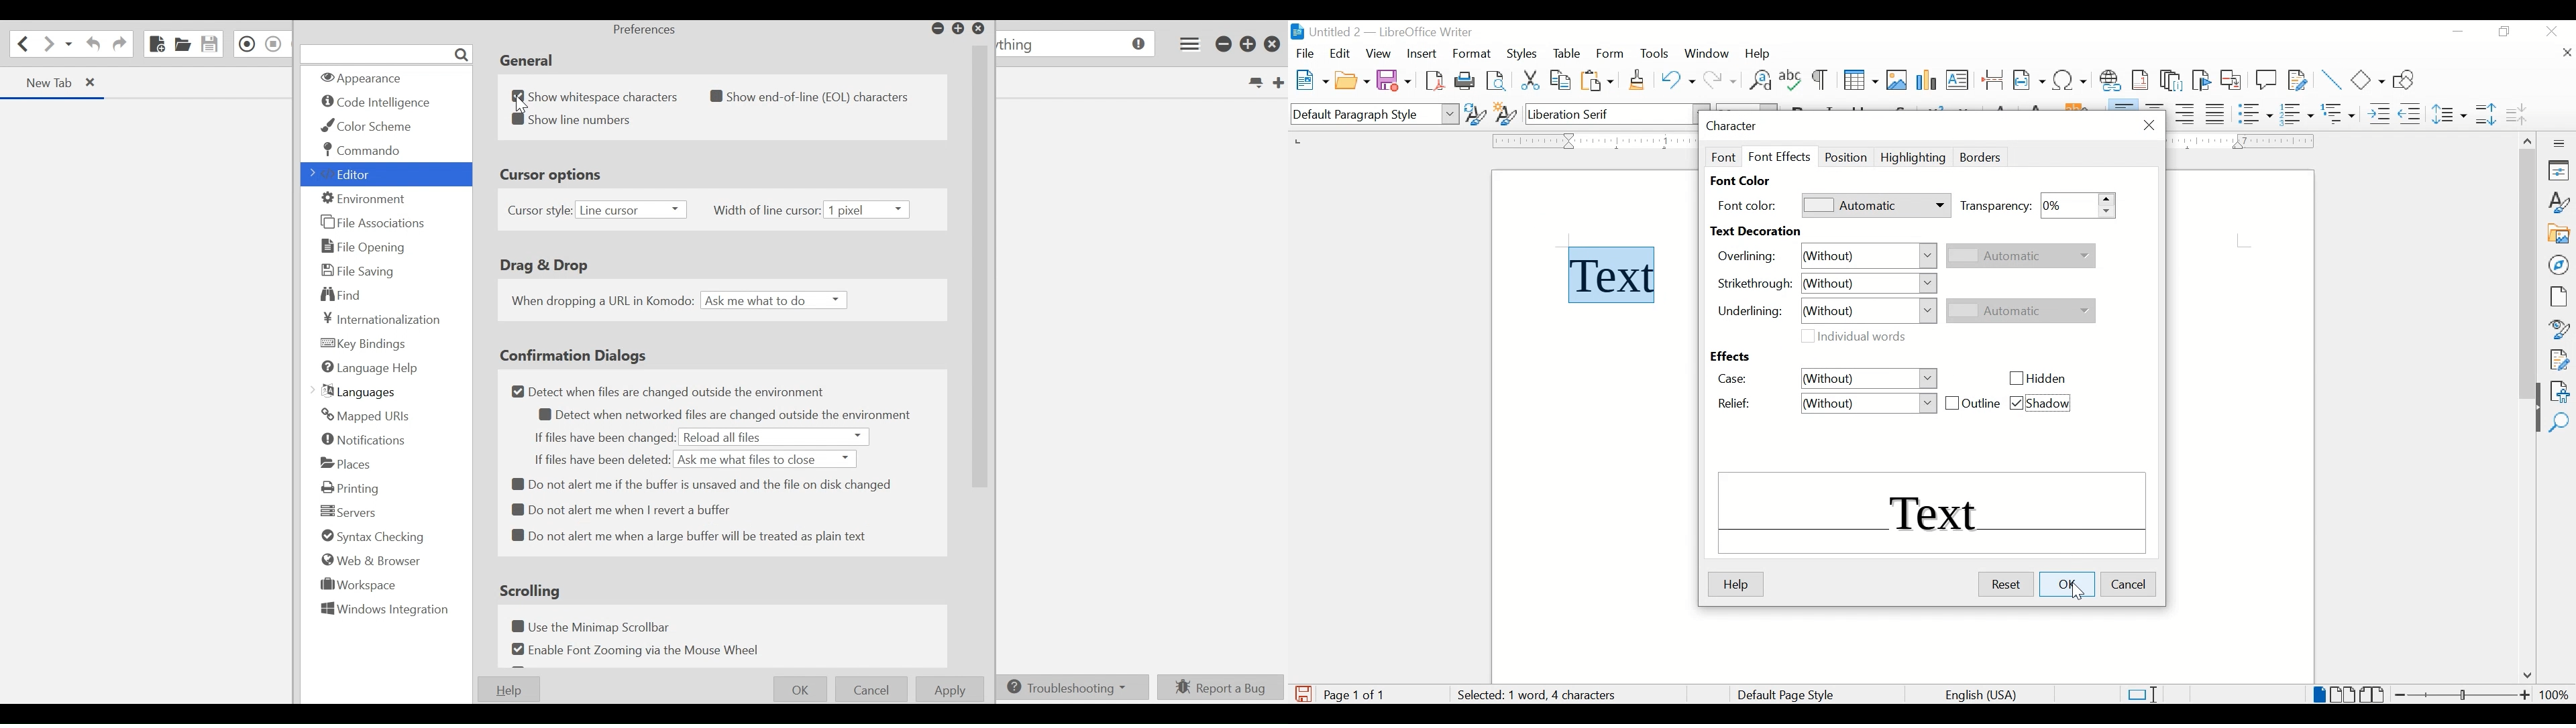  Describe the element at coordinates (1437, 81) in the screenshot. I see `export directly as pdf` at that location.